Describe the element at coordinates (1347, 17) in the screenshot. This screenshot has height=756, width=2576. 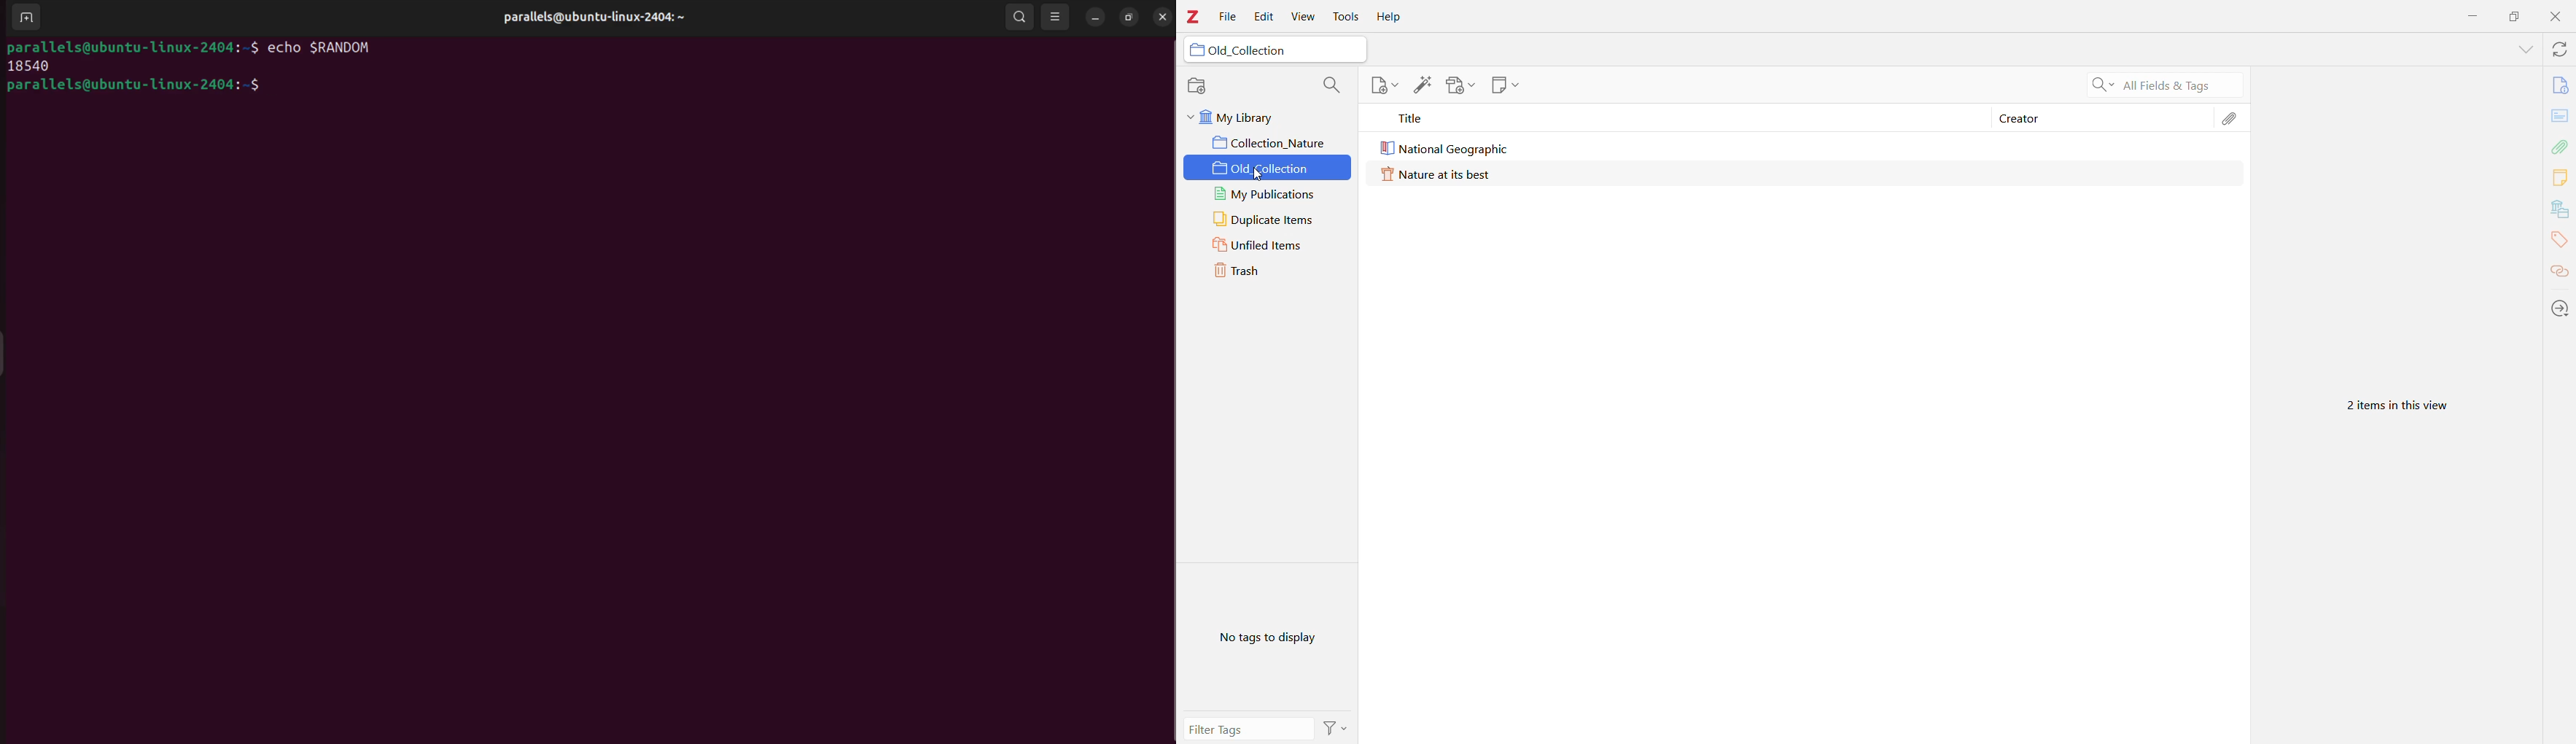
I see `Tools` at that location.